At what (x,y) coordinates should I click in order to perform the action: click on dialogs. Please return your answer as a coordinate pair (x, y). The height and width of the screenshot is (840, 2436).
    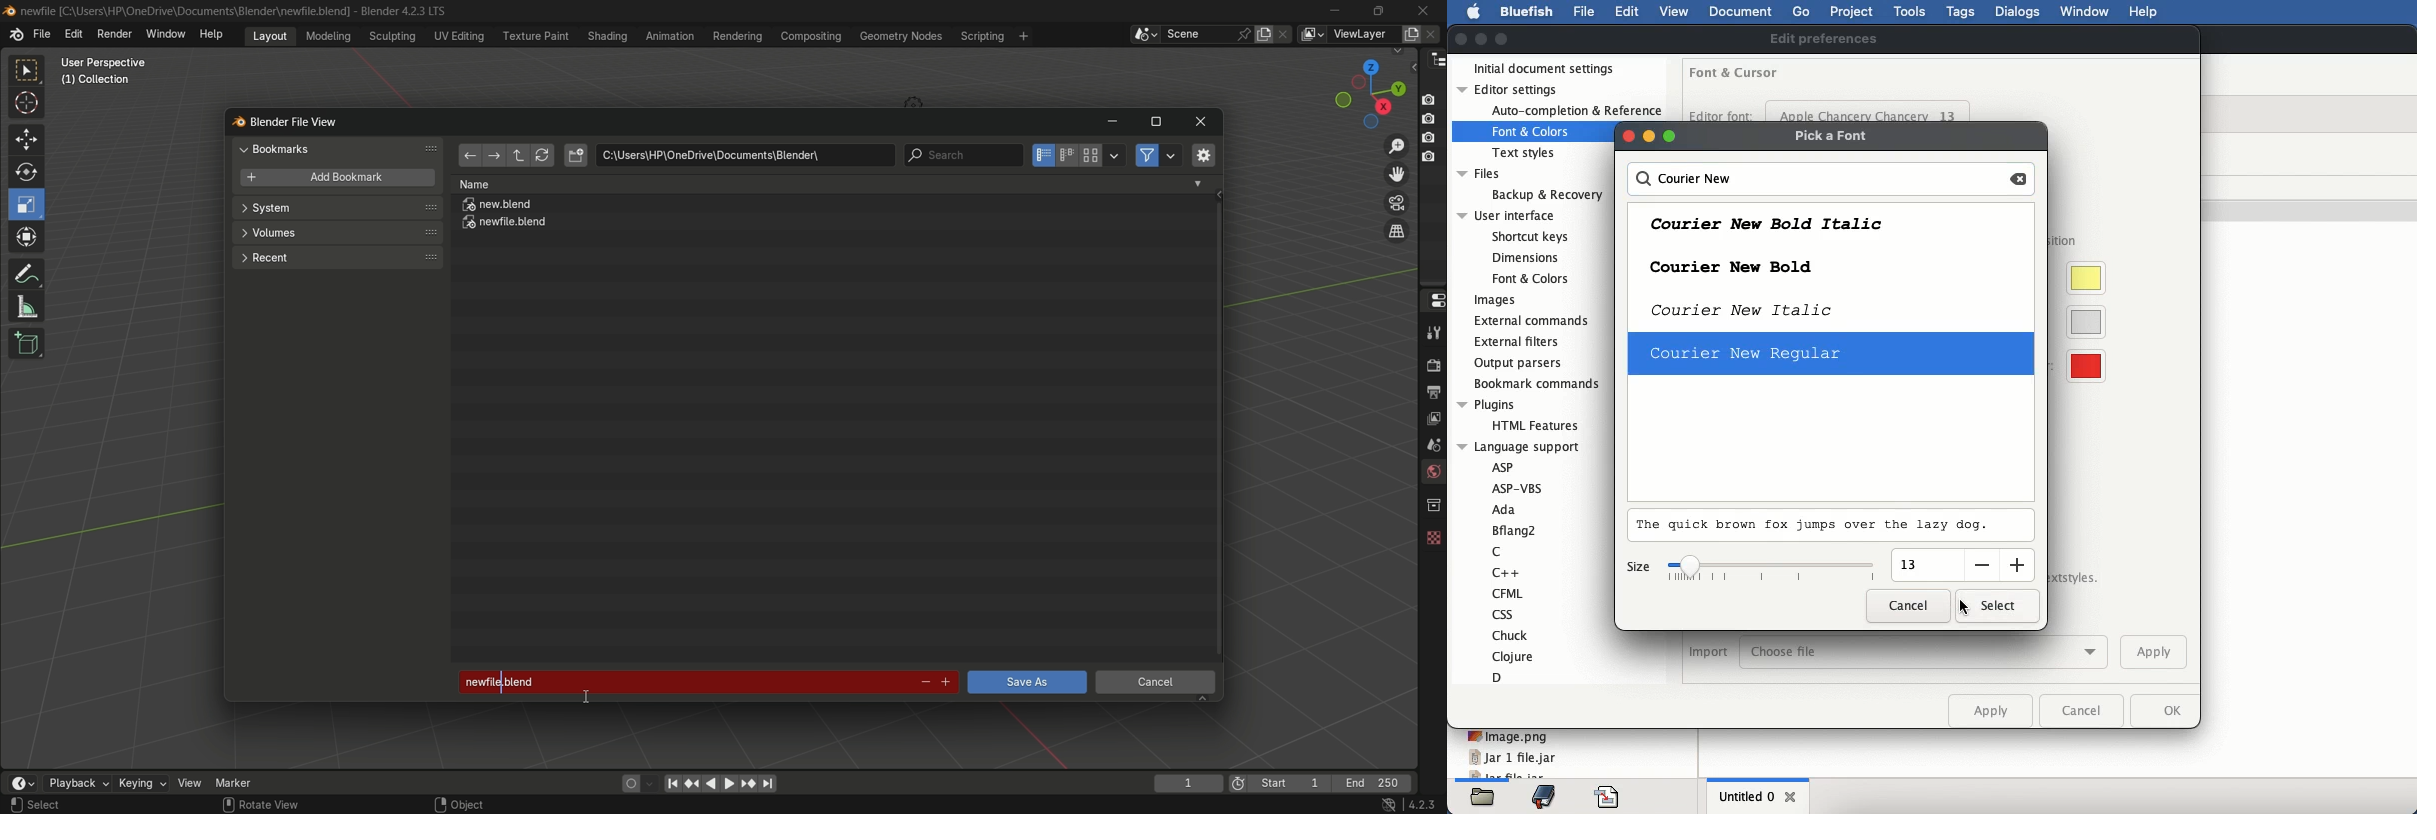
    Looking at the image, I should click on (2019, 12).